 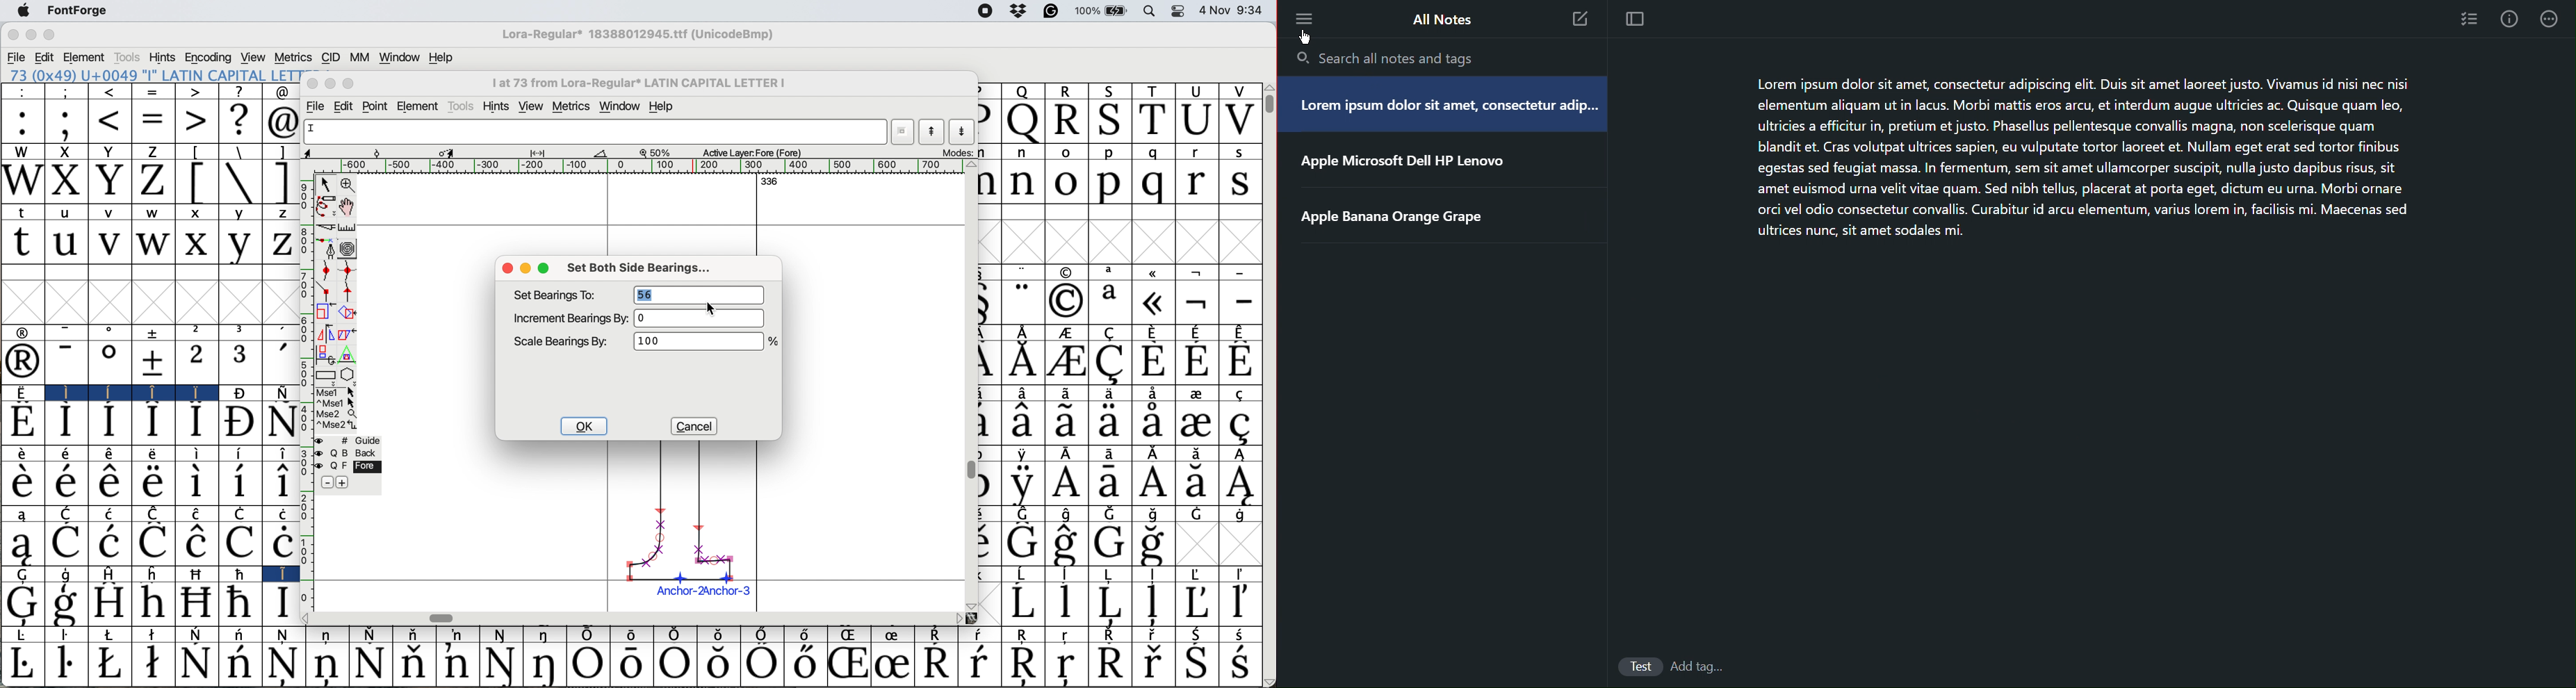 I want to click on More, so click(x=1304, y=21).